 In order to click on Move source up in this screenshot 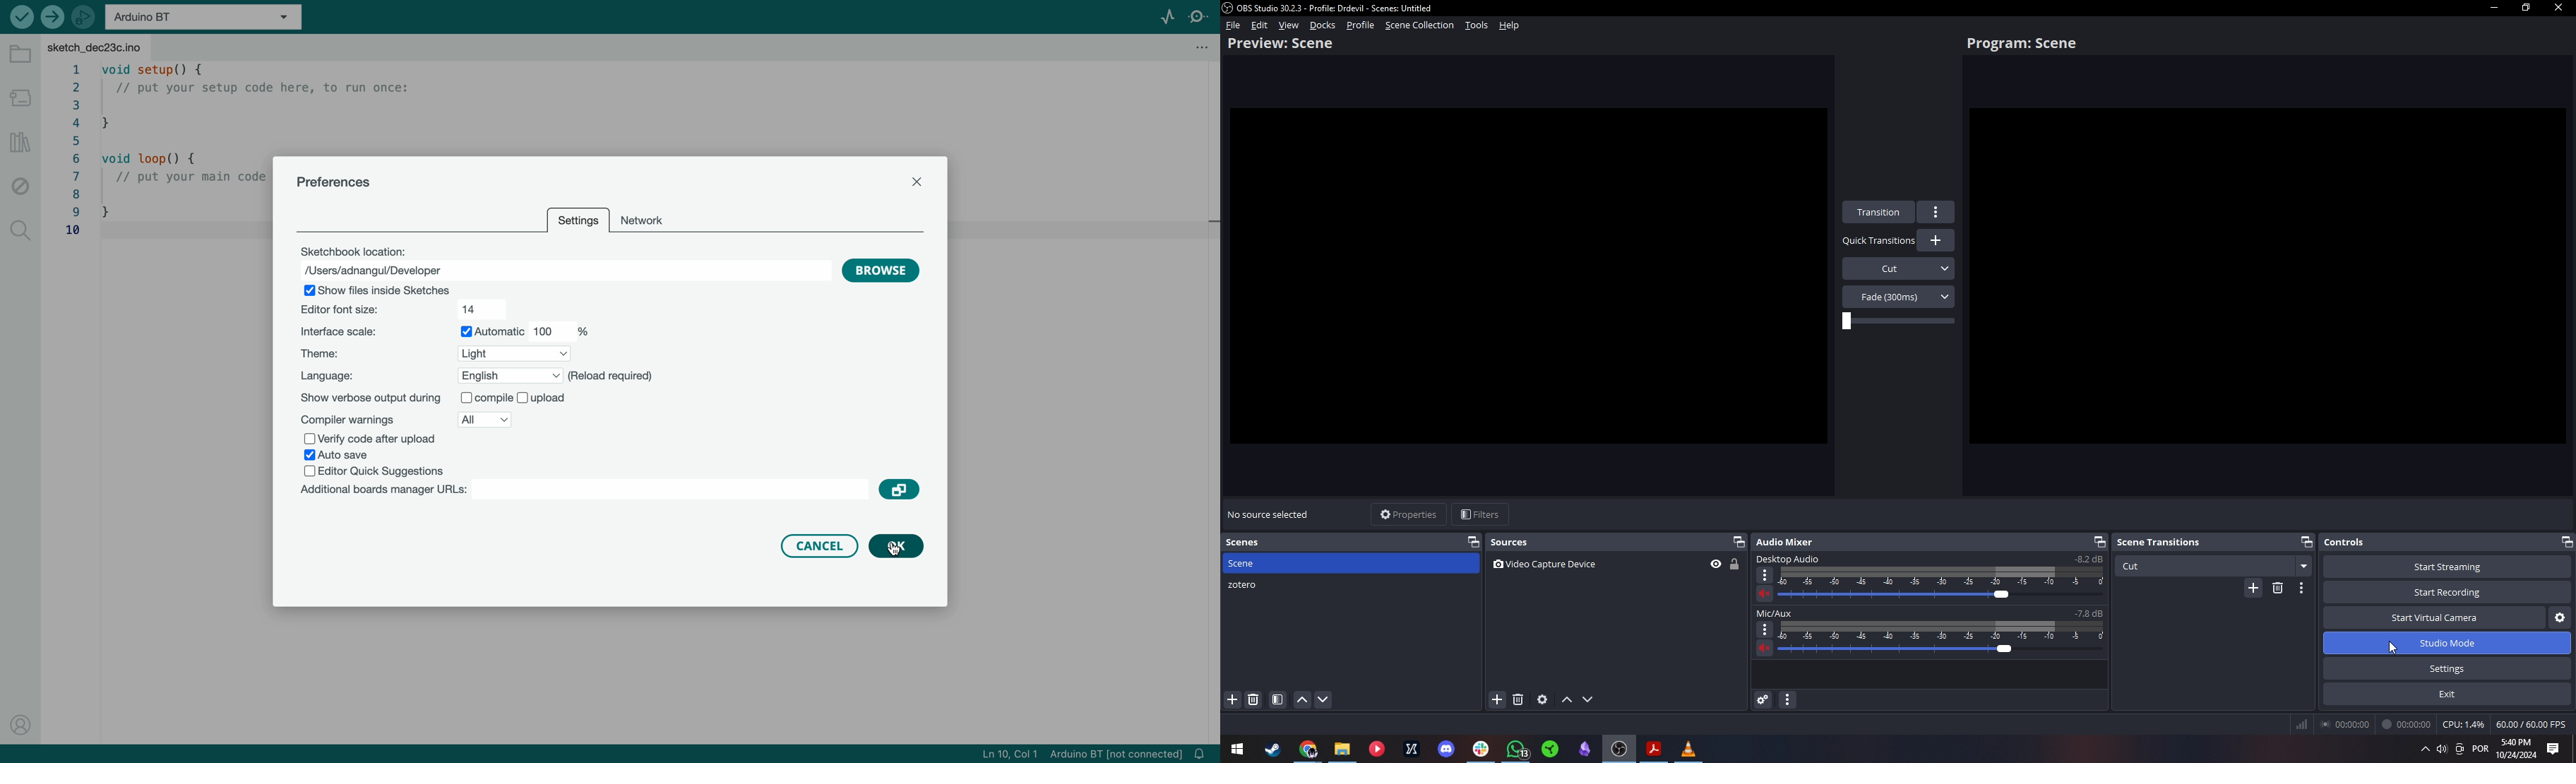, I will do `click(1568, 700)`.